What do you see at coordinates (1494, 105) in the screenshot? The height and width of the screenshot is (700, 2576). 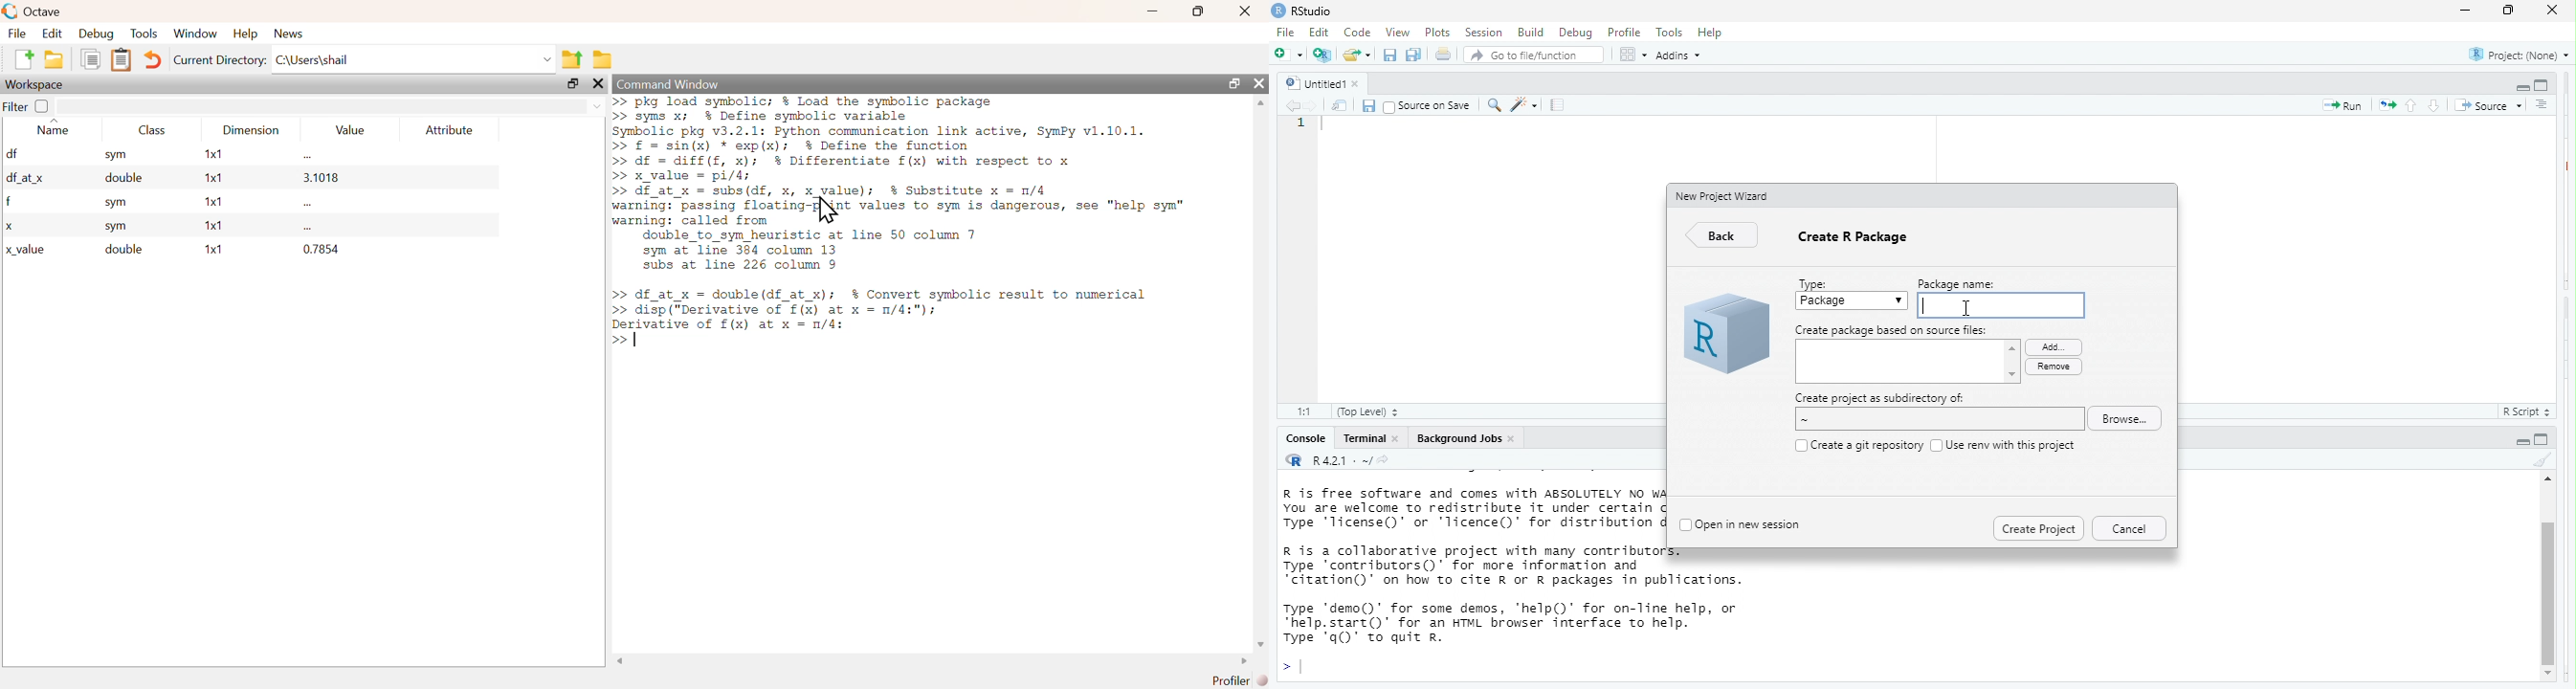 I see `find /replace` at bounding box center [1494, 105].